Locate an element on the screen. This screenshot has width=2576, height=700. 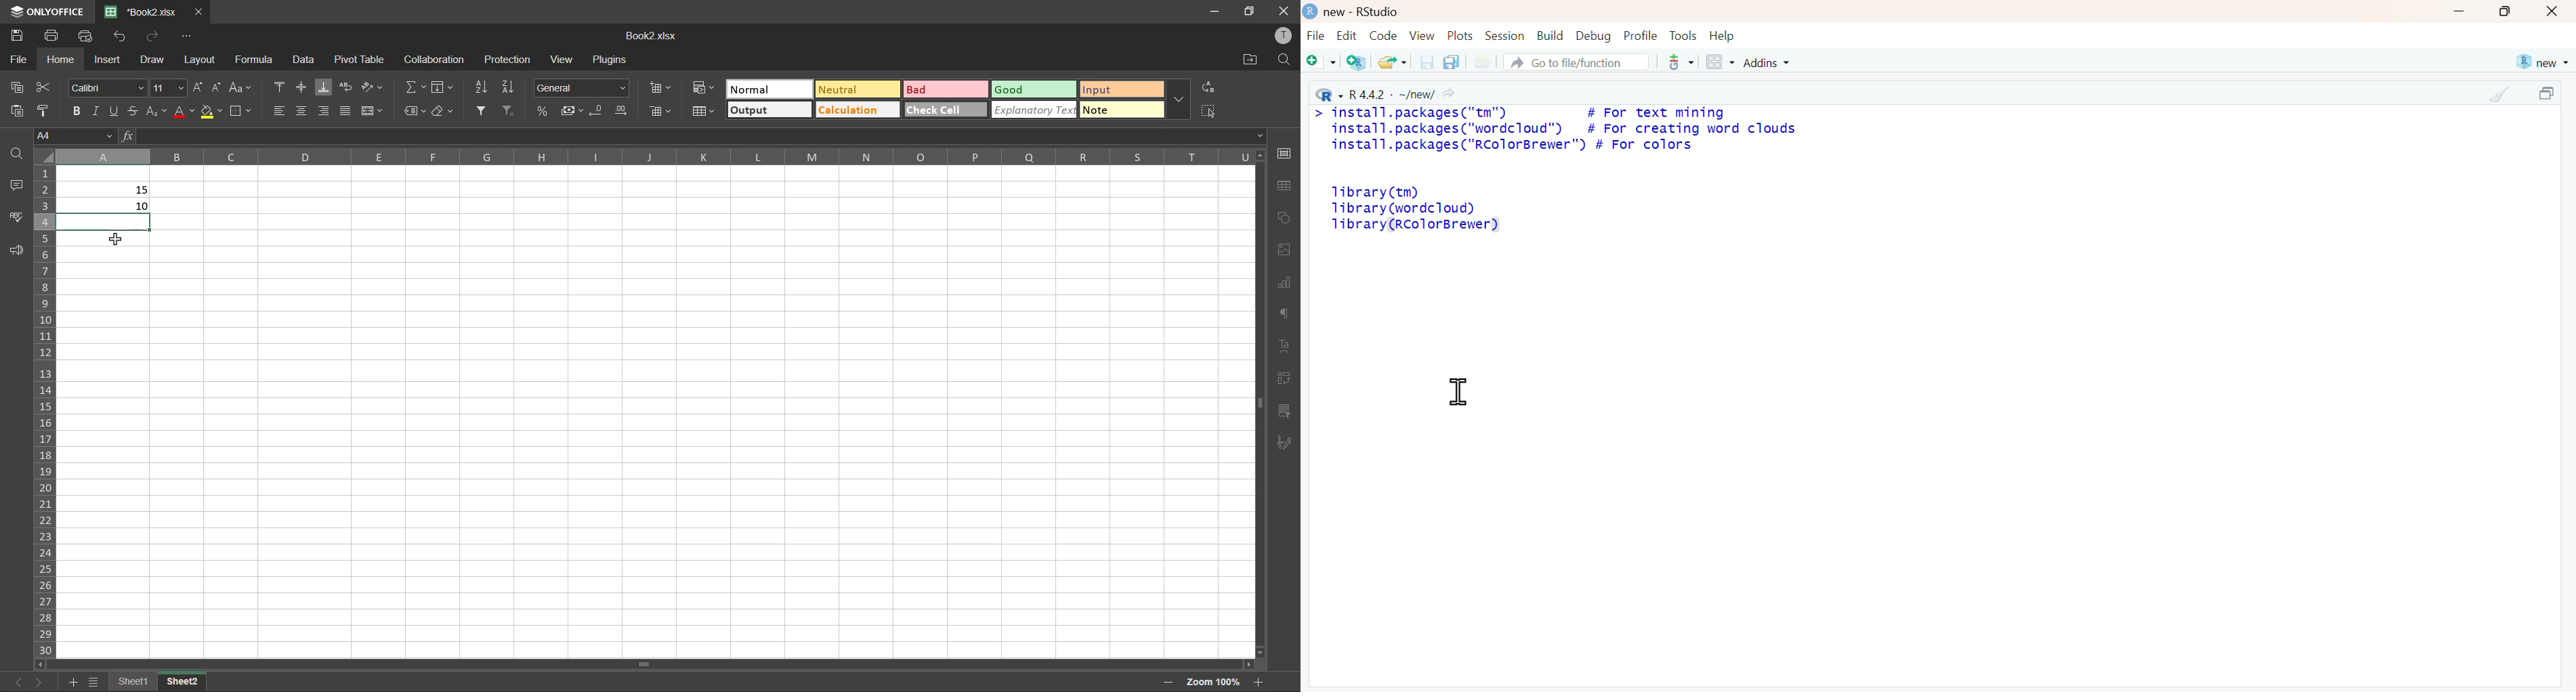
customize quick access toolbar is located at coordinates (188, 37).